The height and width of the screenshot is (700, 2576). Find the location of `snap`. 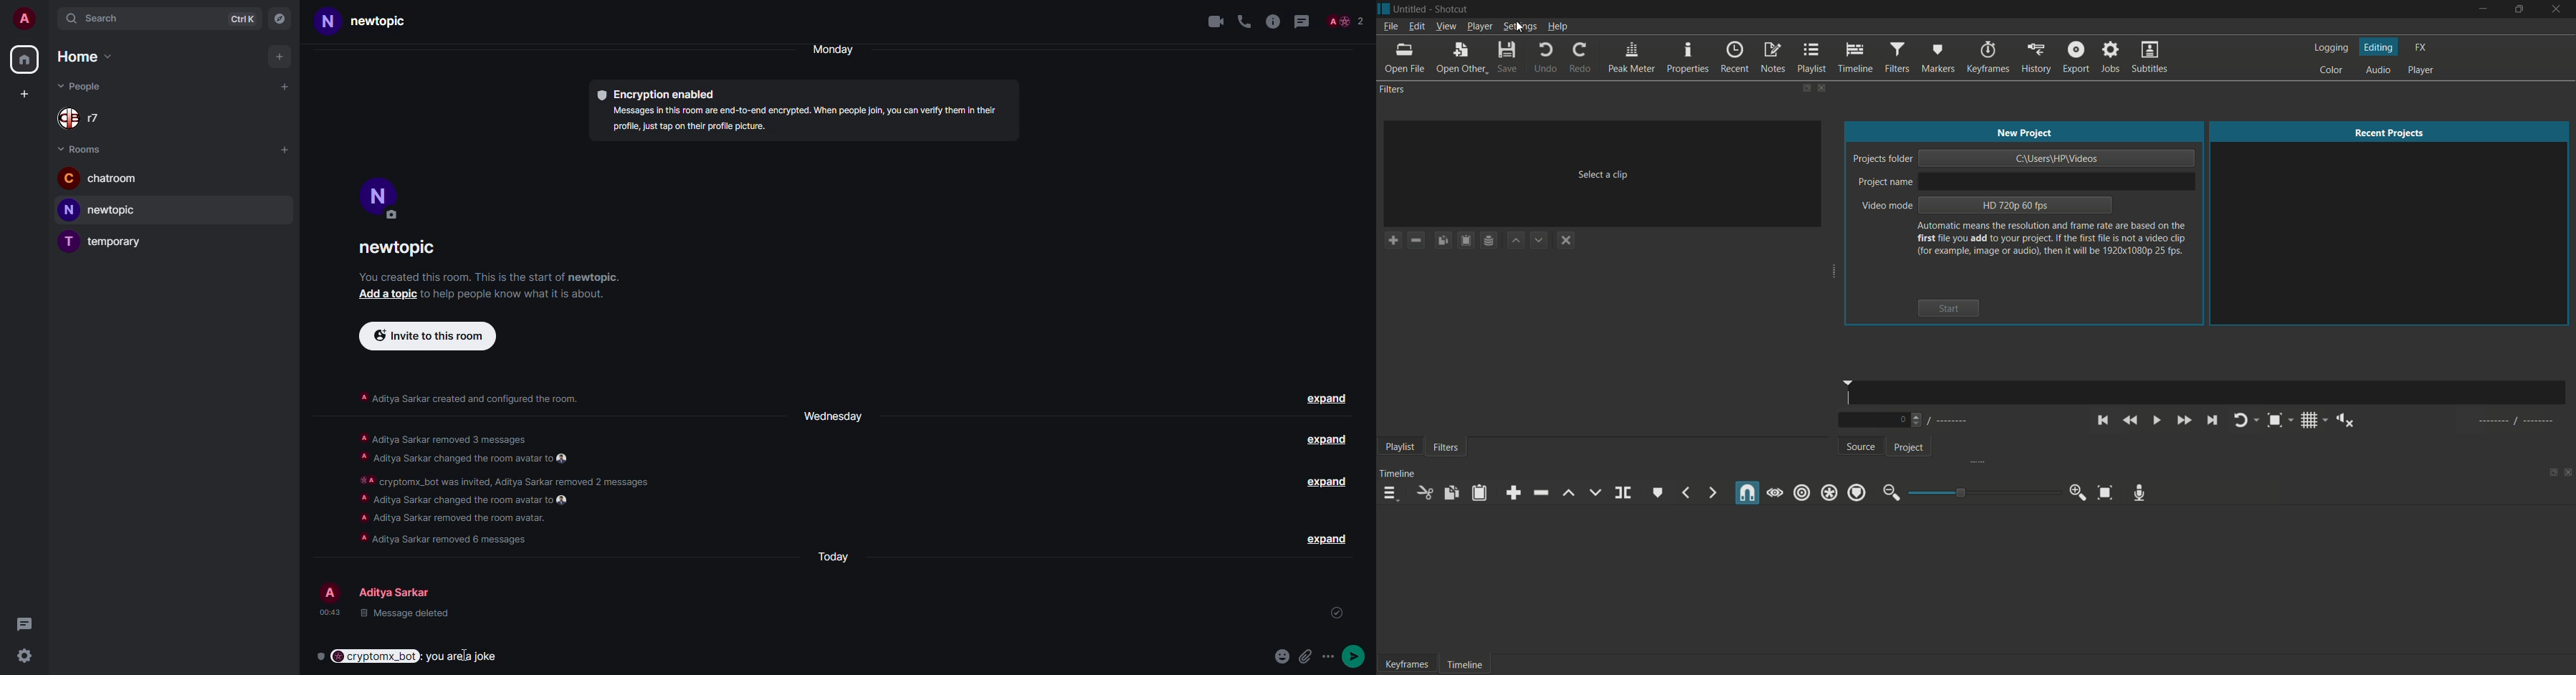

snap is located at coordinates (1748, 493).